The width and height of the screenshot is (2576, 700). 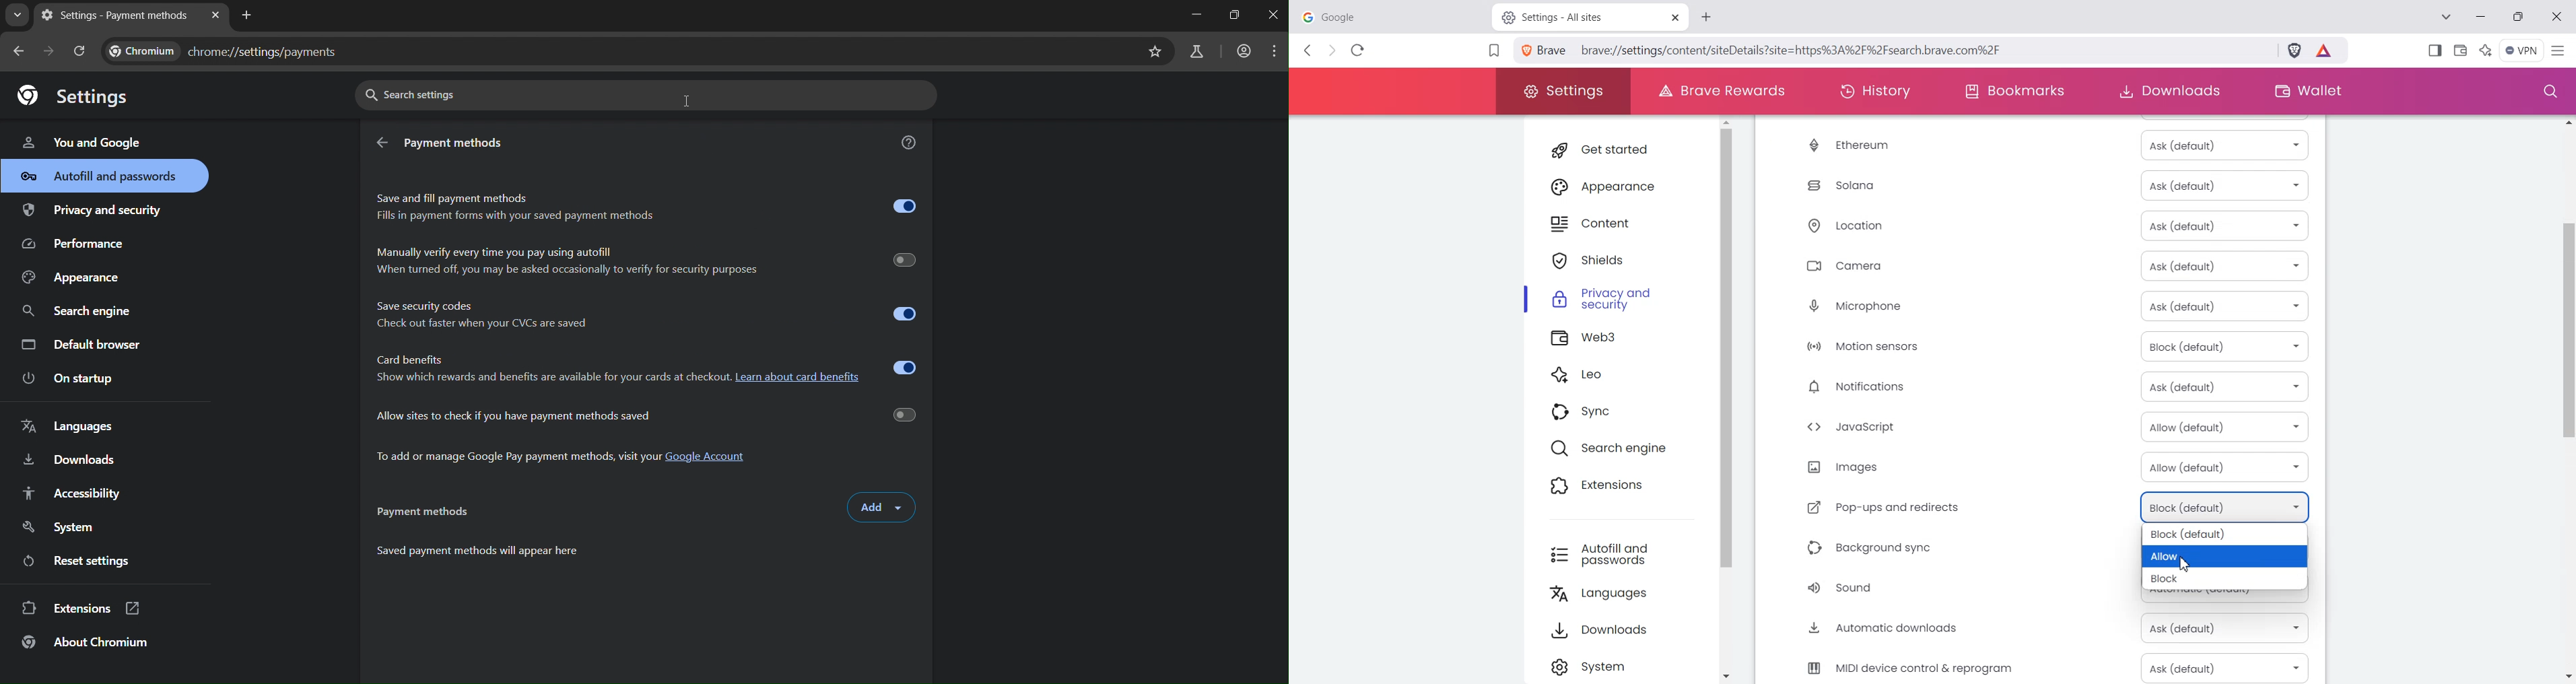 What do you see at coordinates (78, 343) in the screenshot?
I see `default browser` at bounding box center [78, 343].